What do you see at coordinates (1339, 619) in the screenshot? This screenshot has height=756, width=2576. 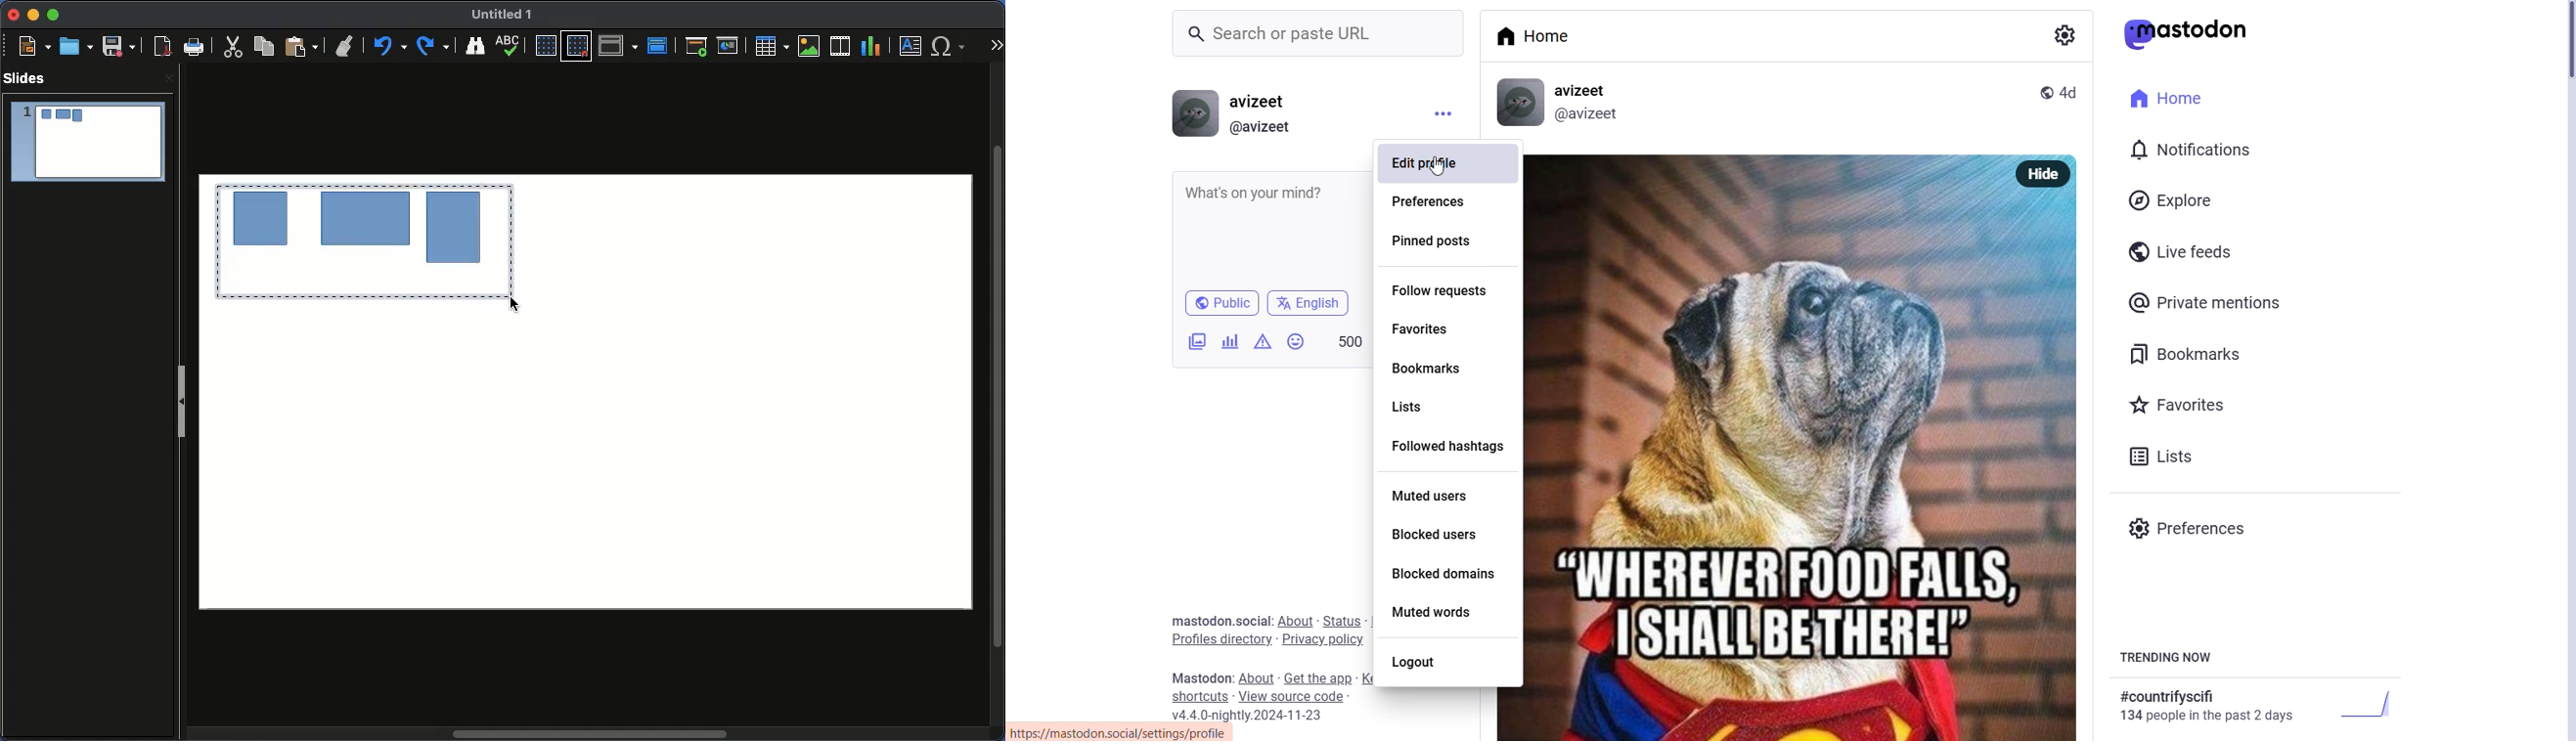 I see `status` at bounding box center [1339, 619].